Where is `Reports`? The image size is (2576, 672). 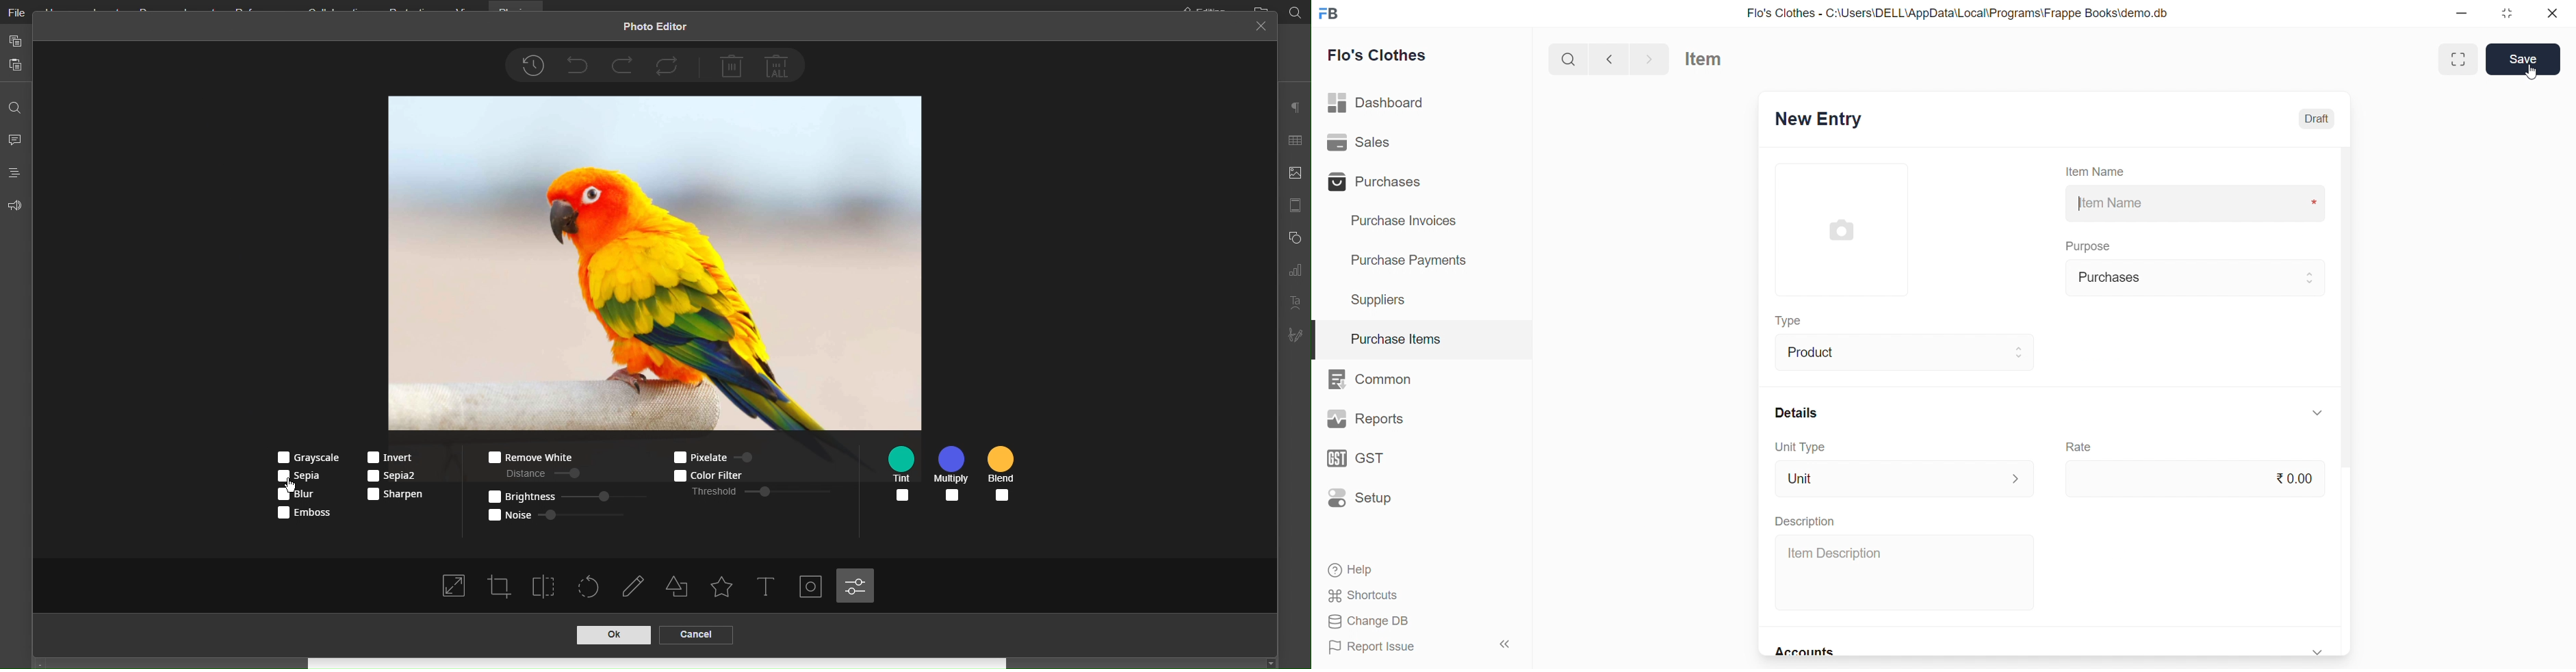
Reports is located at coordinates (1367, 419).